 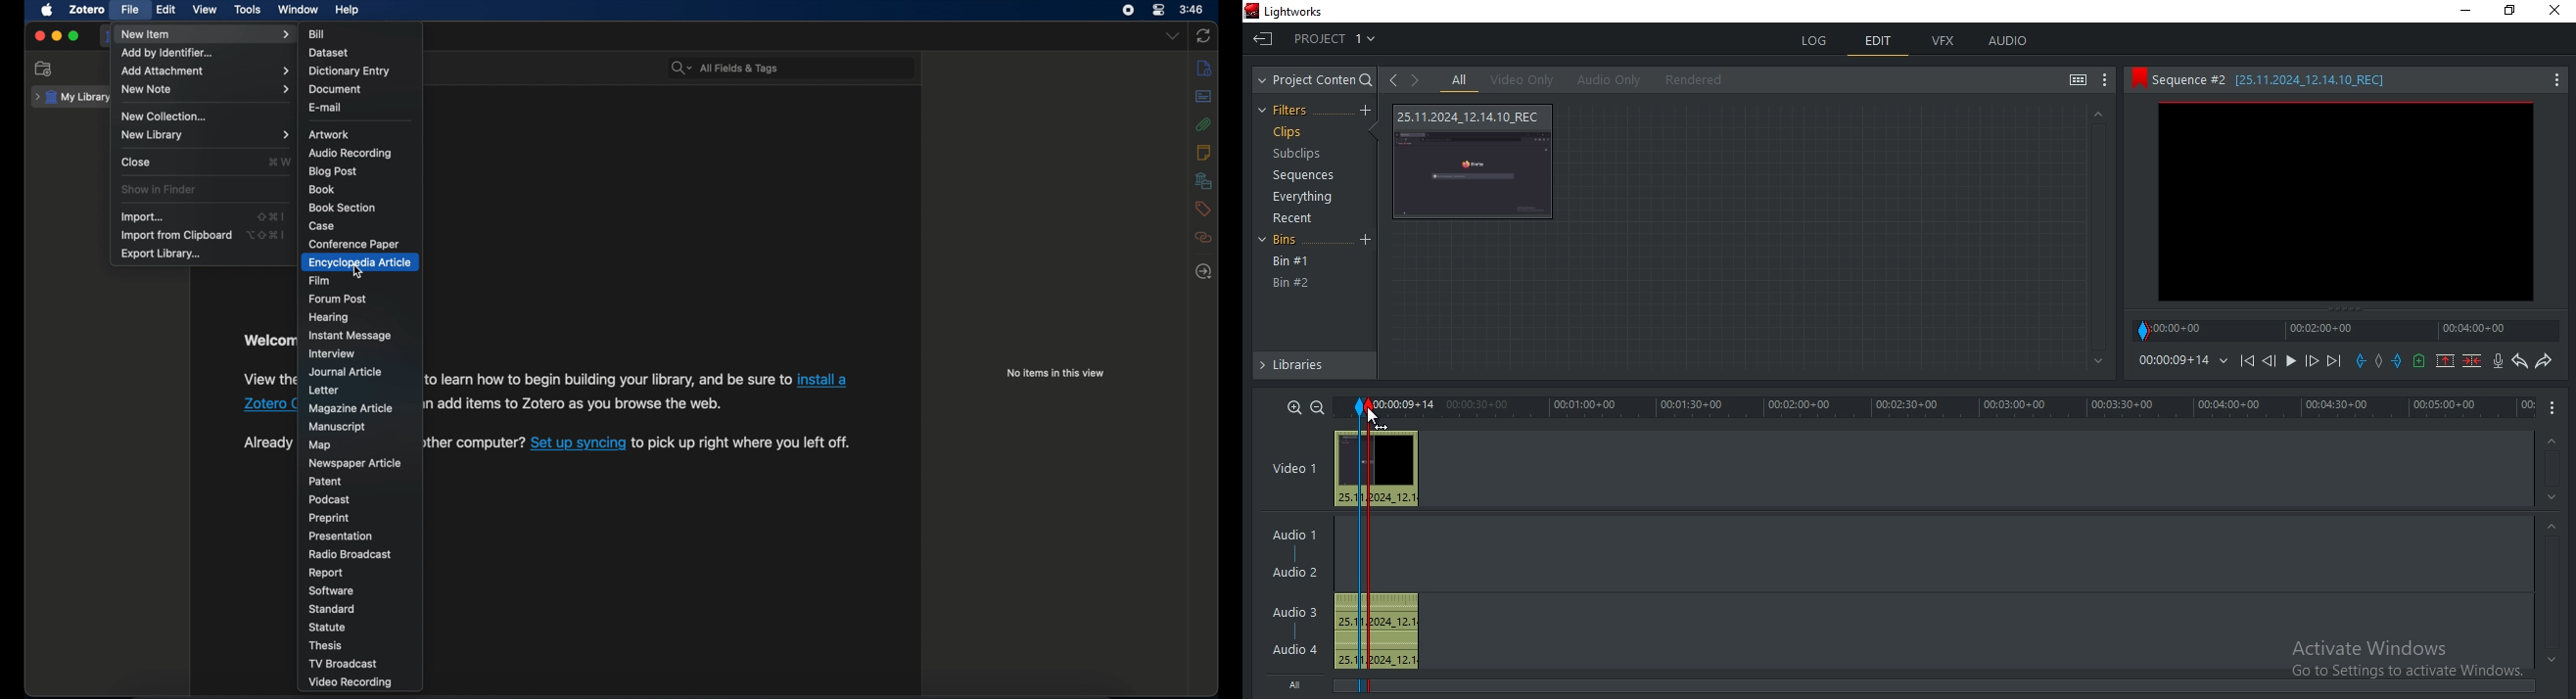 I want to click on , so click(x=1415, y=81).